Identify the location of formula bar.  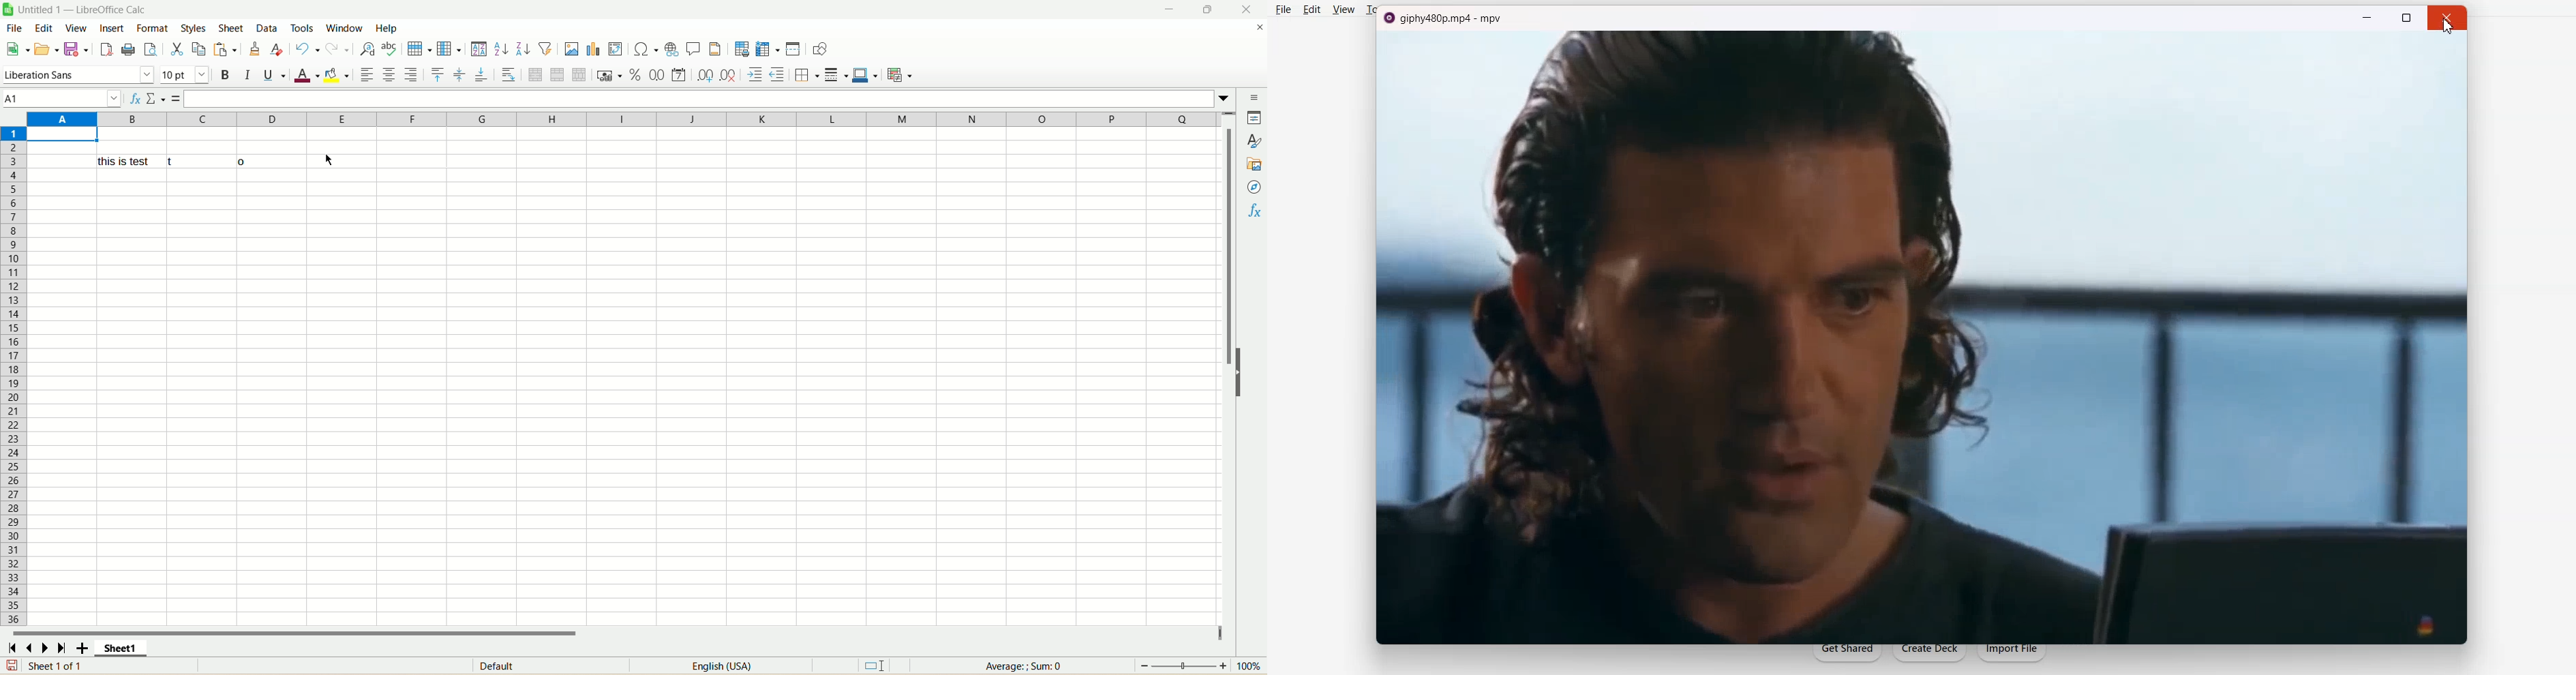
(697, 98).